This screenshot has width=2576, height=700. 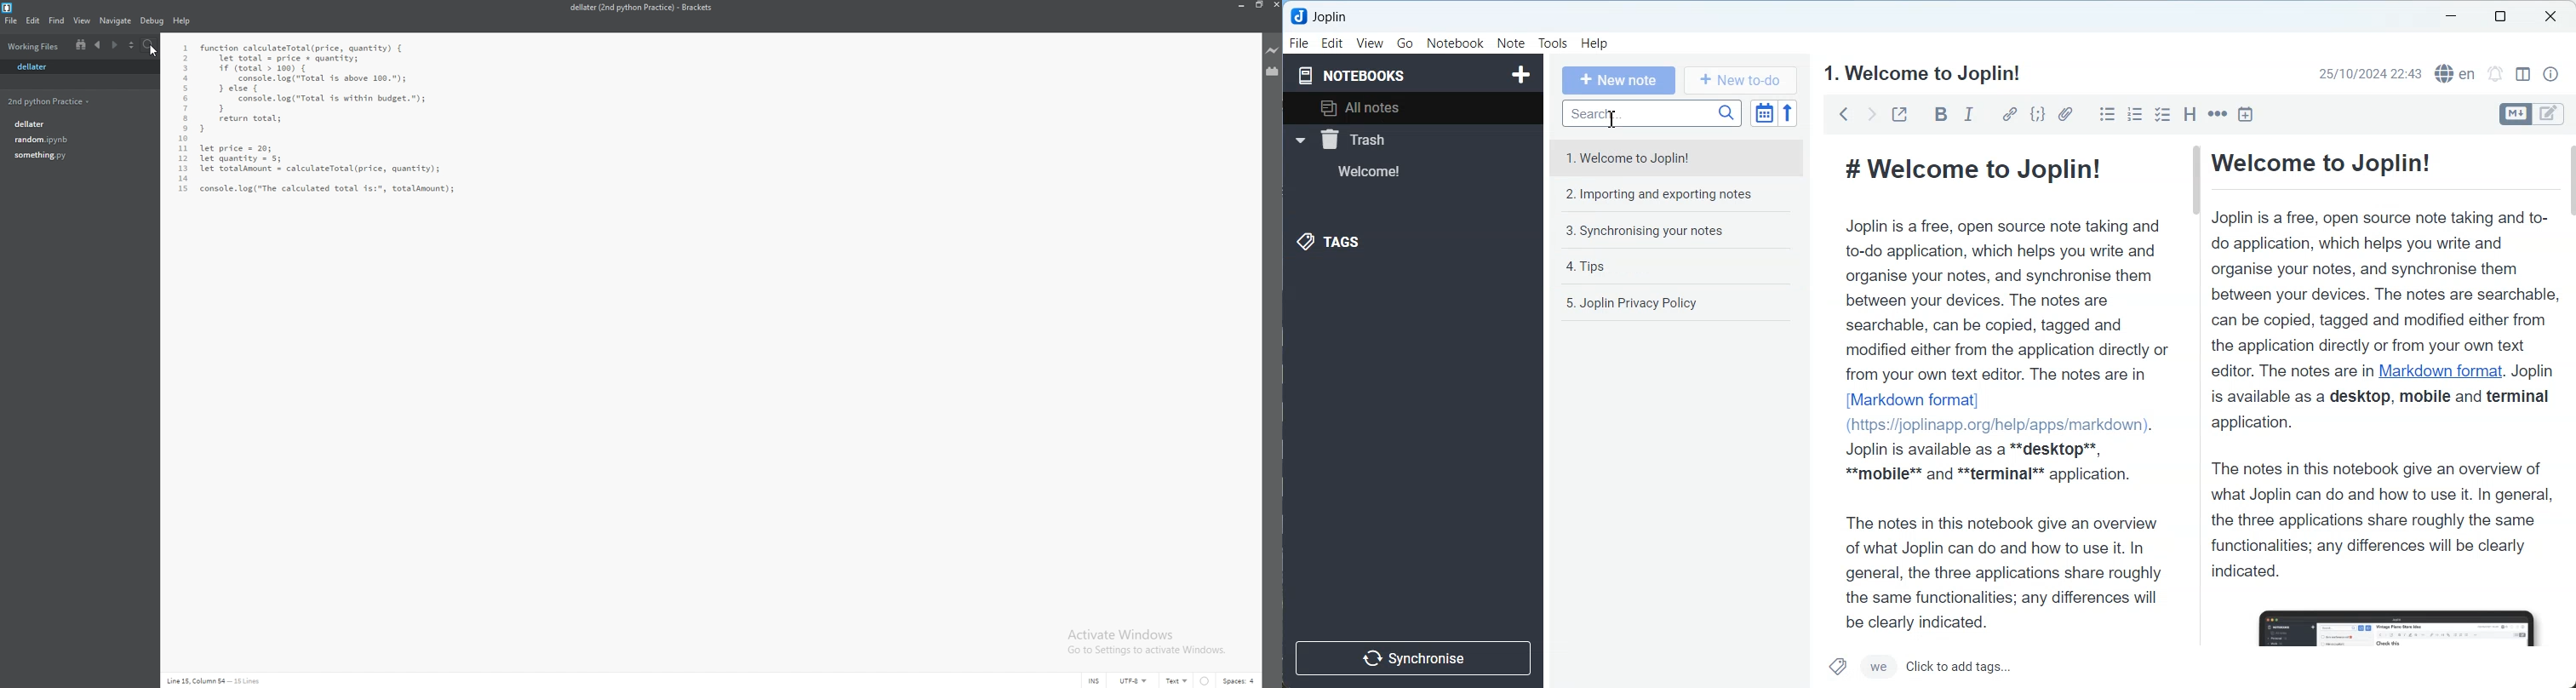 What do you see at coordinates (186, 59) in the screenshot?
I see `2` at bounding box center [186, 59].